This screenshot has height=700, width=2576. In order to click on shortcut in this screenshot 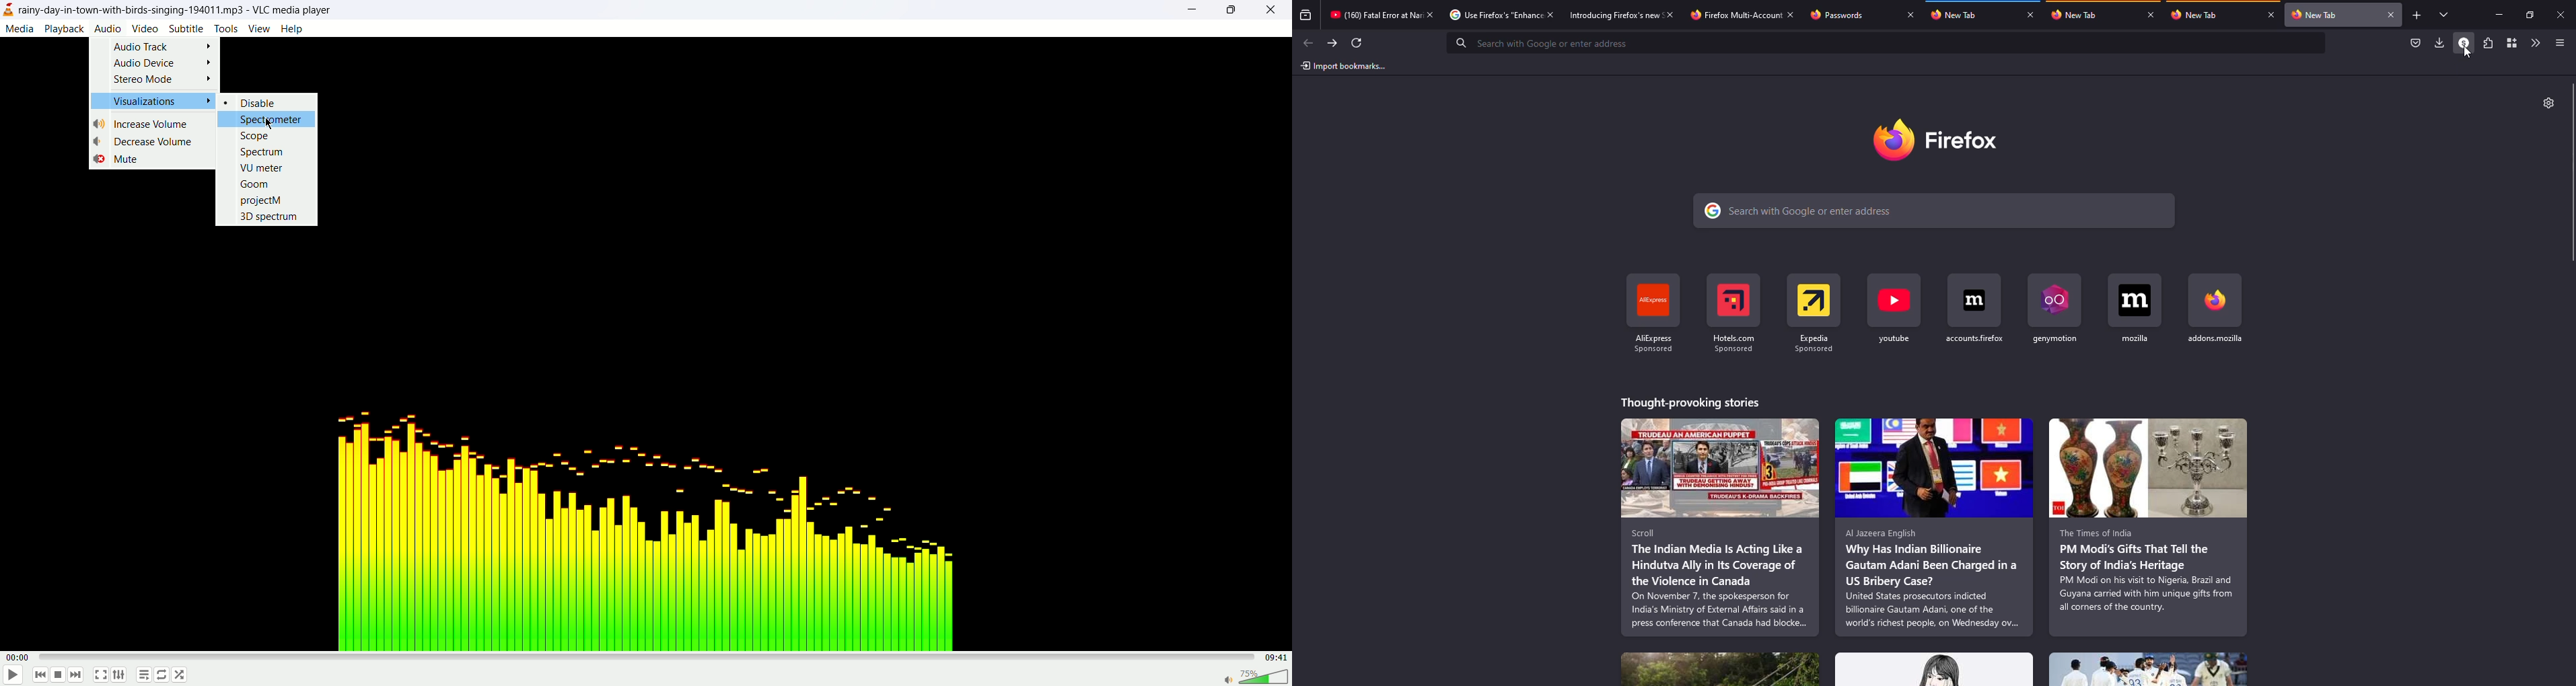, I will do `click(1734, 312)`.